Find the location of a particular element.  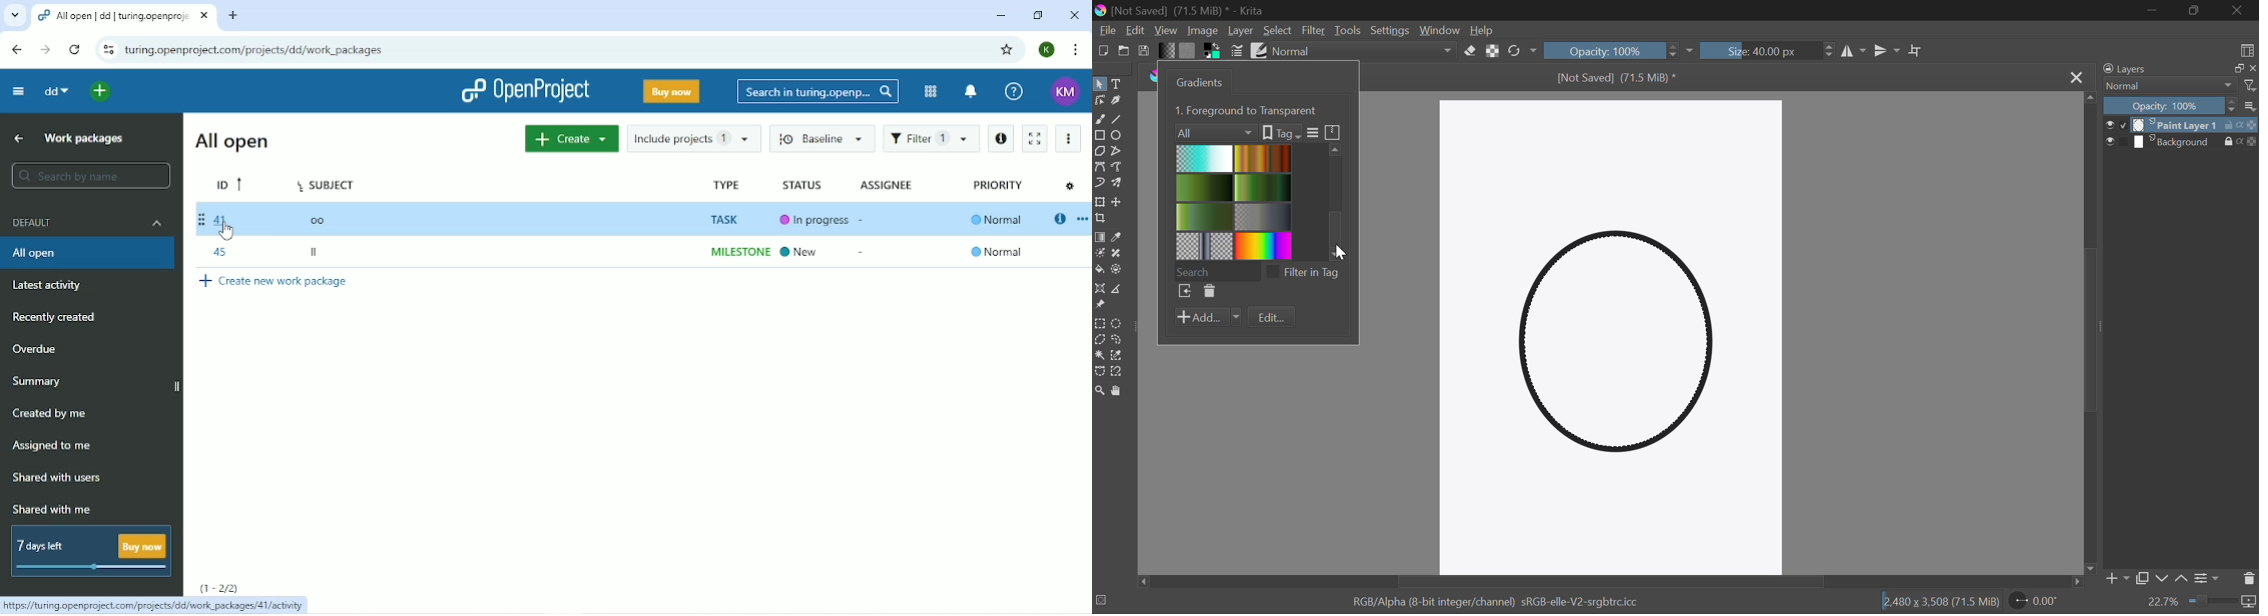

Brown Gradient is located at coordinates (1264, 158).